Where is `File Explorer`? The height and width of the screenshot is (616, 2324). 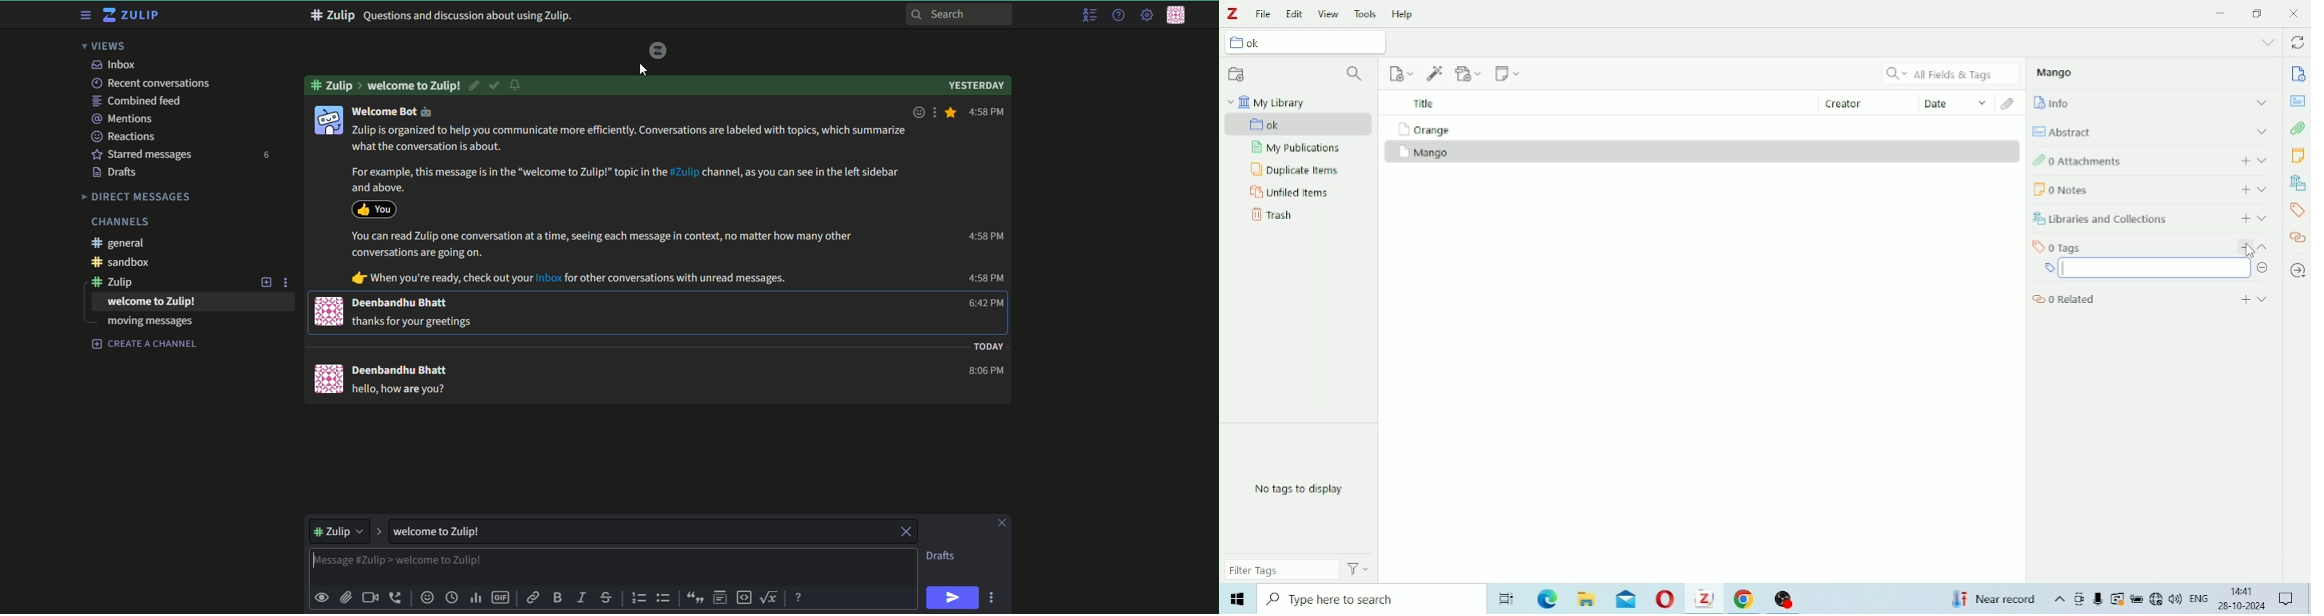
File Explorer is located at coordinates (1586, 600).